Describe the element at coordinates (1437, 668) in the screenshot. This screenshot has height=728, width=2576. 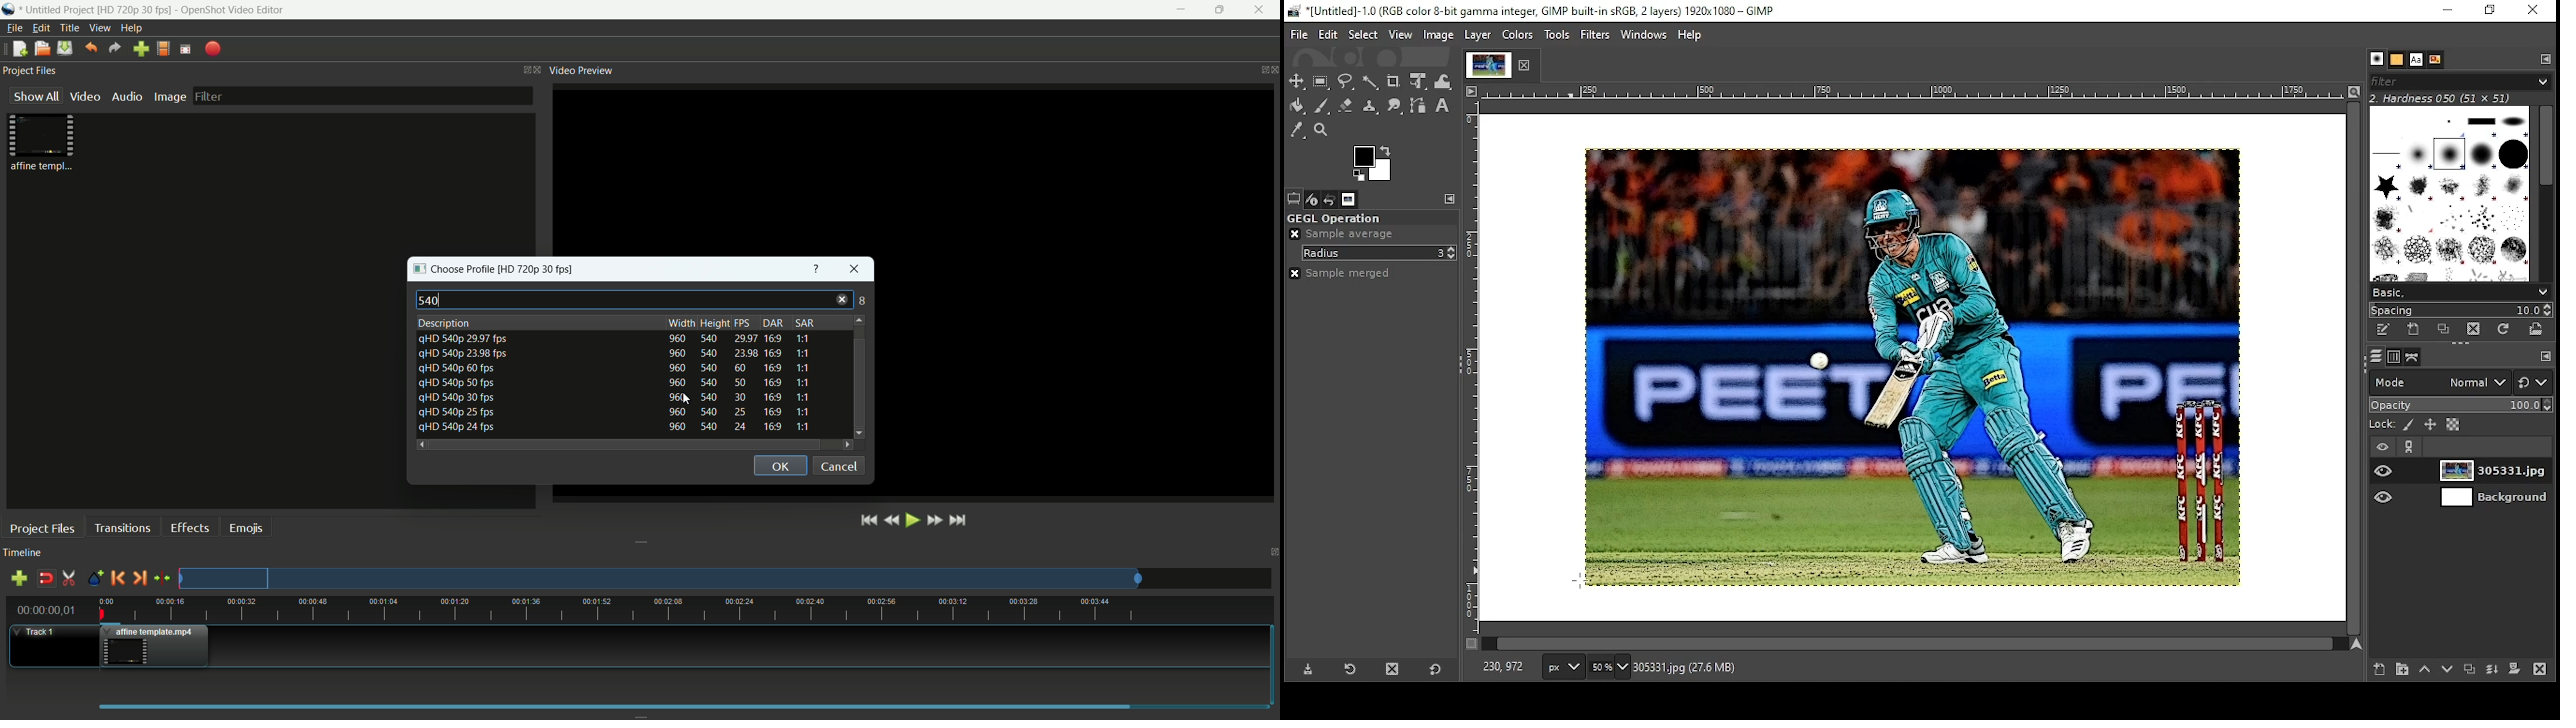
I see `reset to default values` at that location.